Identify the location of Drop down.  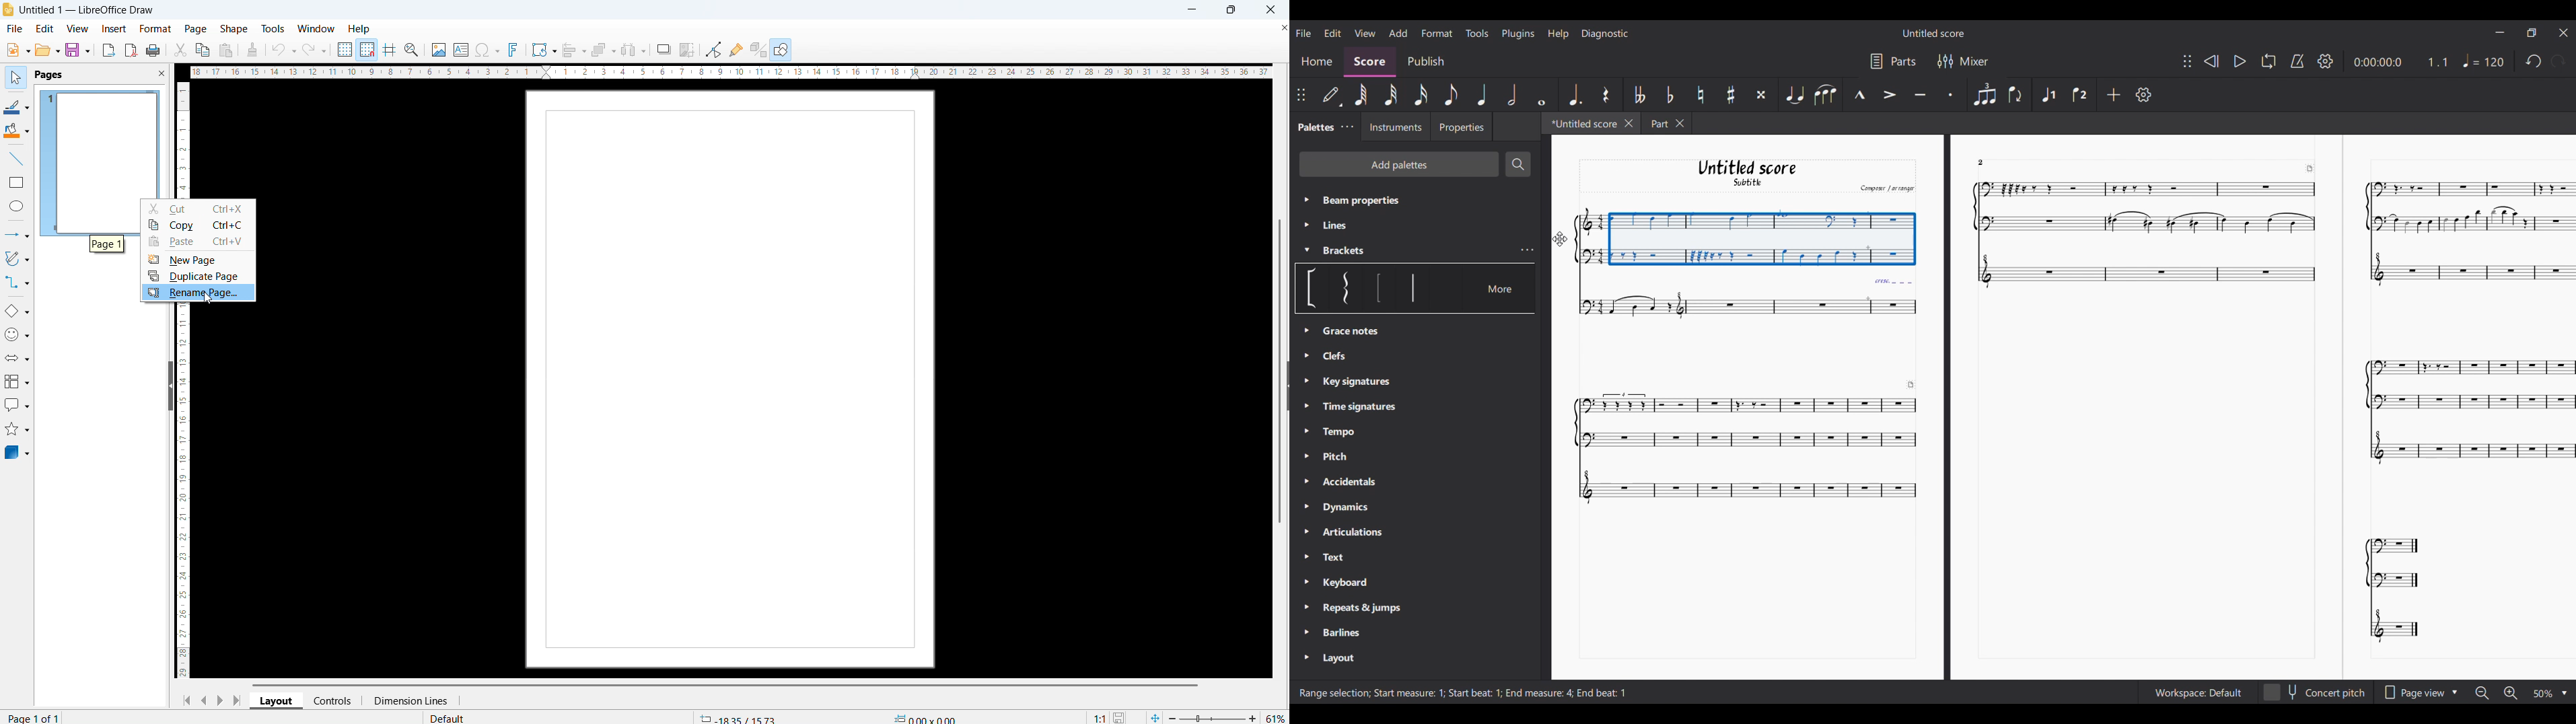
(2565, 694).